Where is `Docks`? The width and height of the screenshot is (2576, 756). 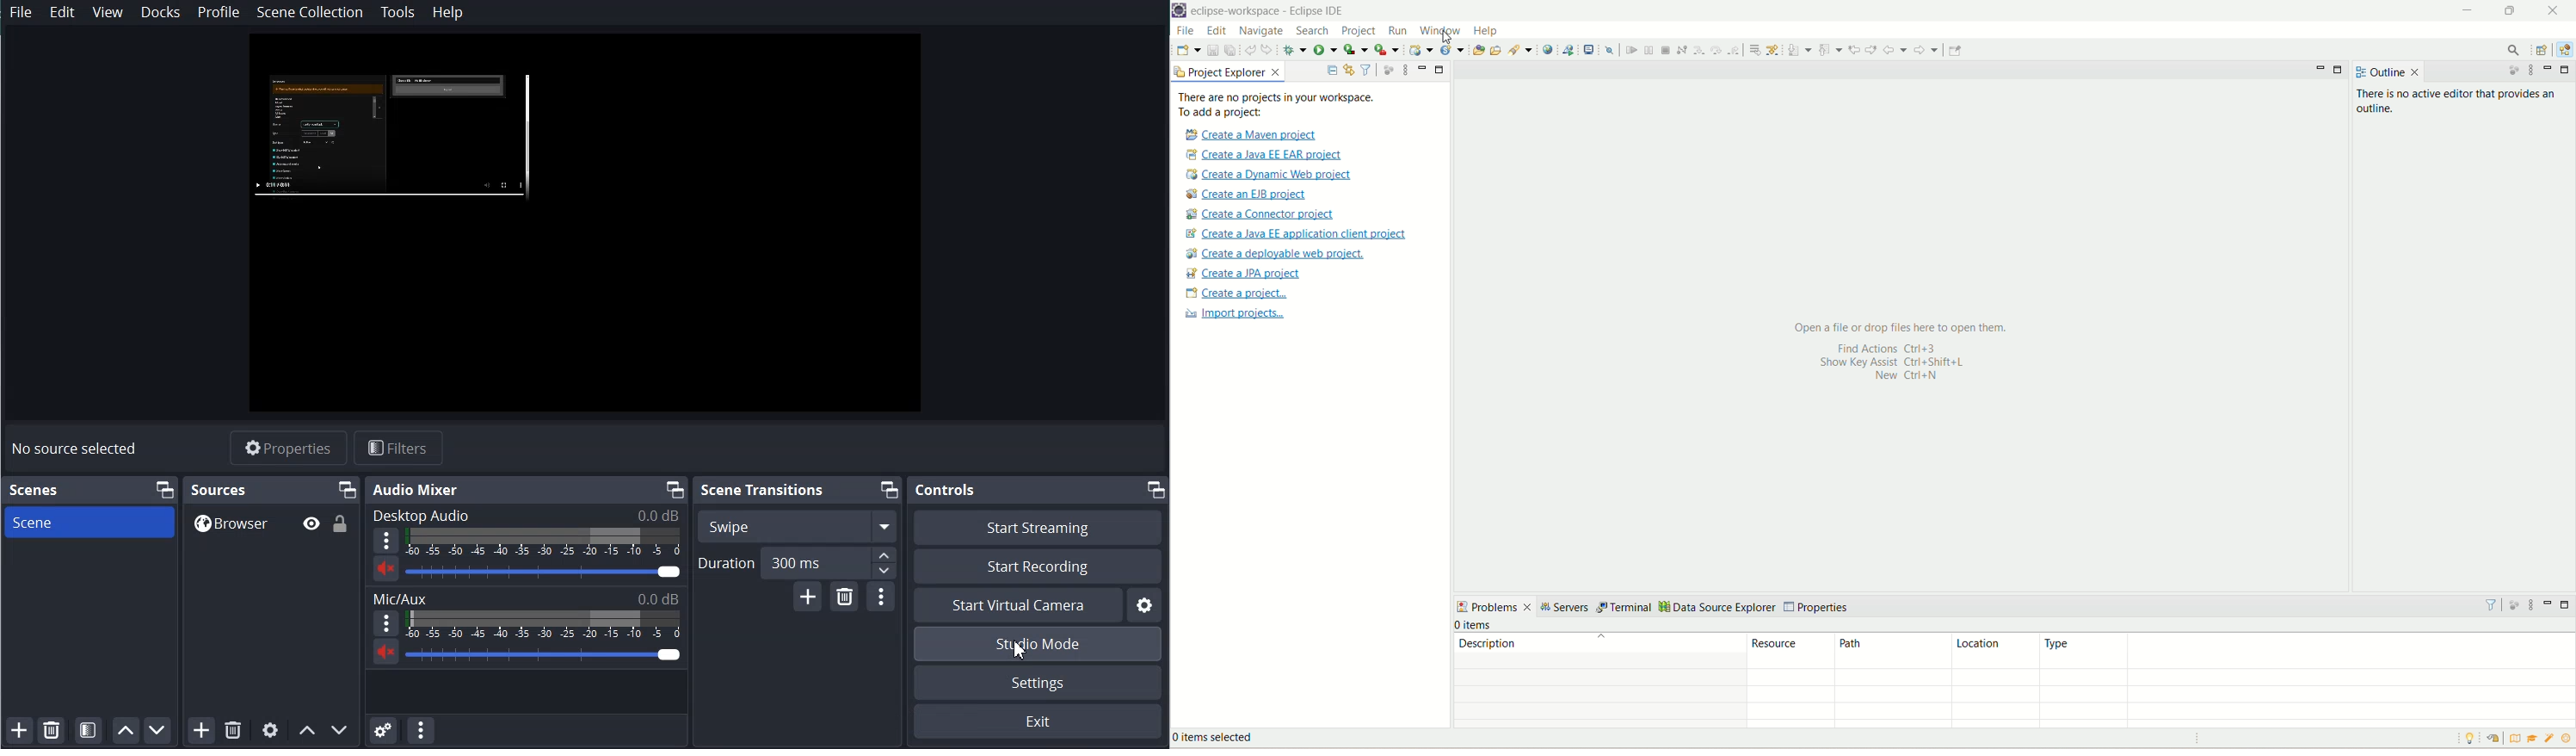
Docks is located at coordinates (161, 12).